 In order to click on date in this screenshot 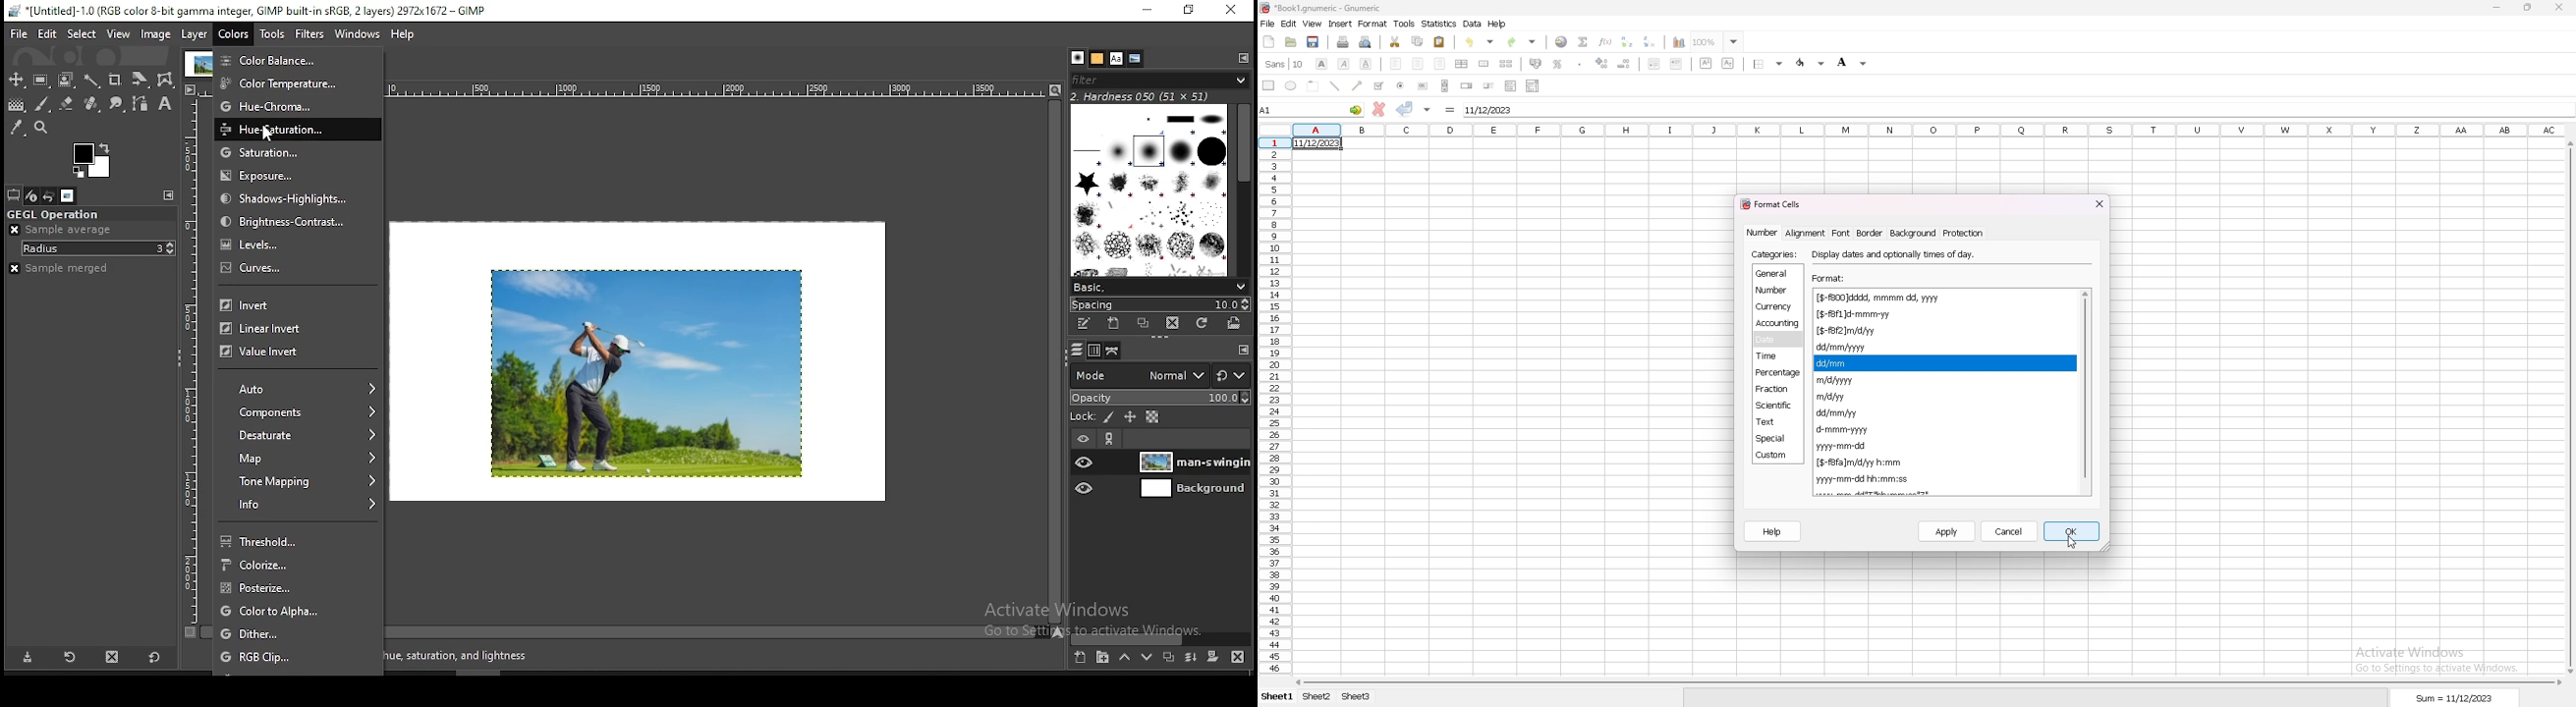, I will do `click(1777, 340)`.